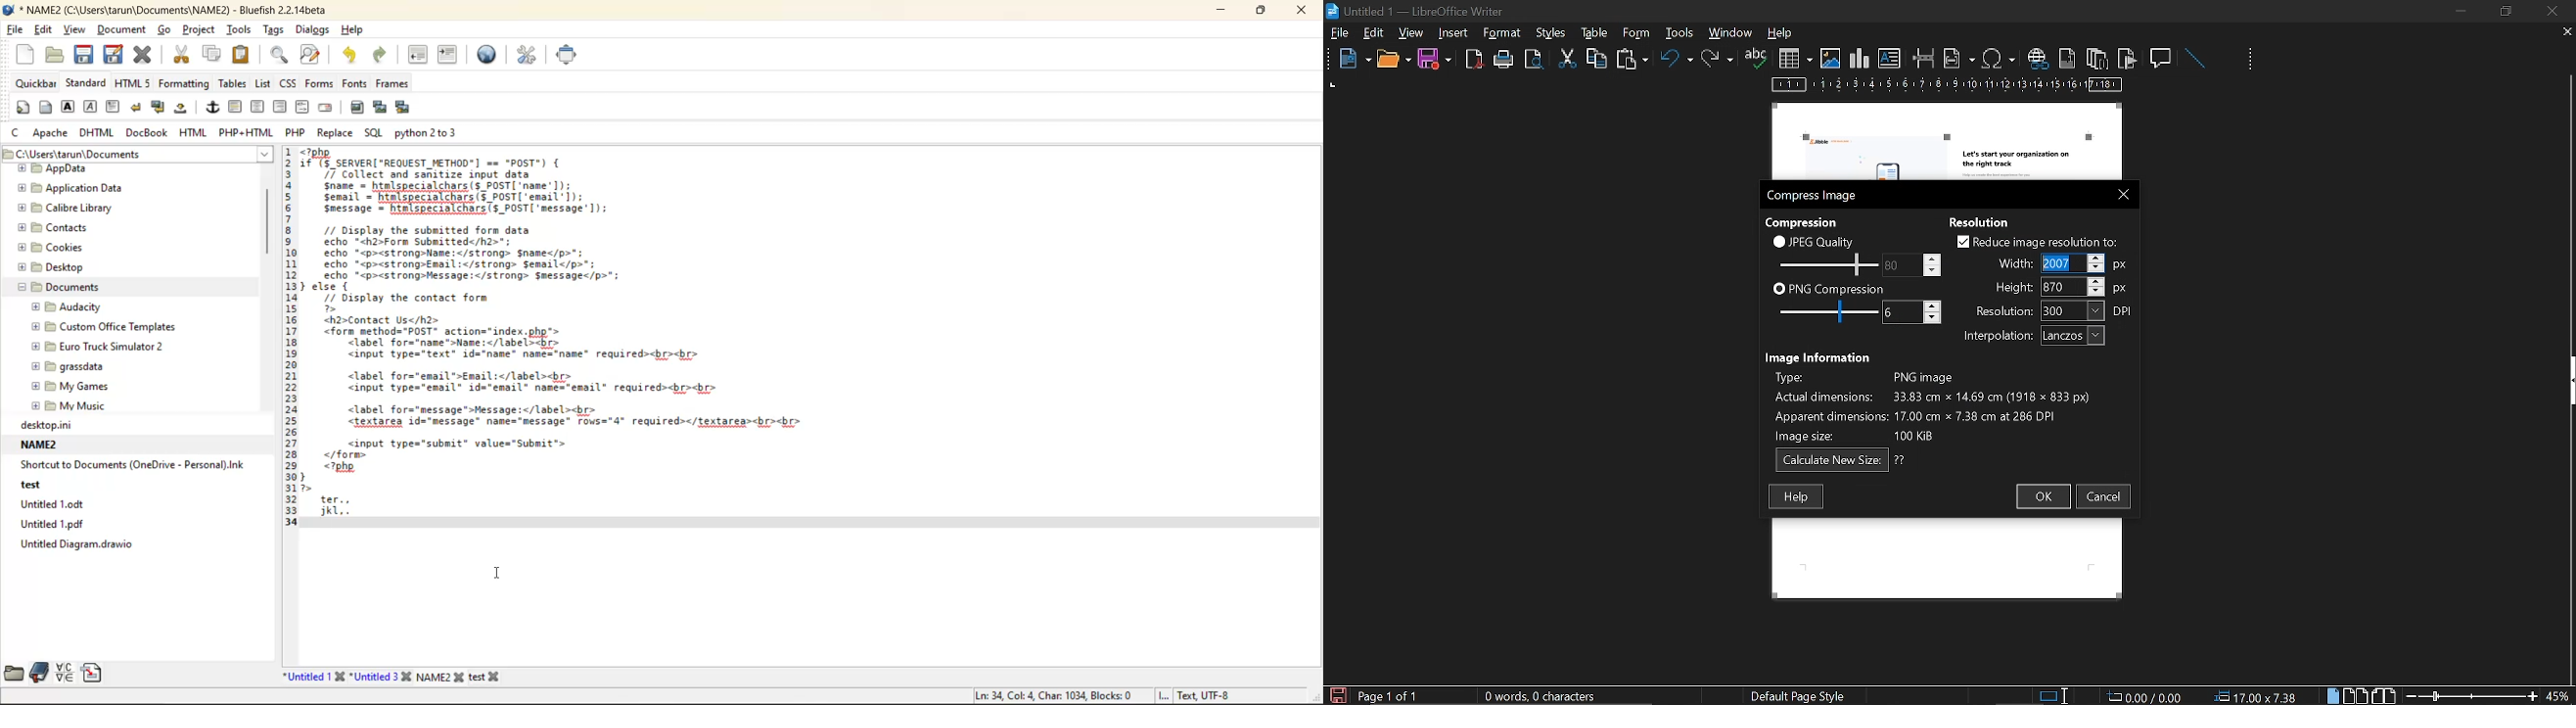  Describe the element at coordinates (70, 108) in the screenshot. I see `strong` at that location.